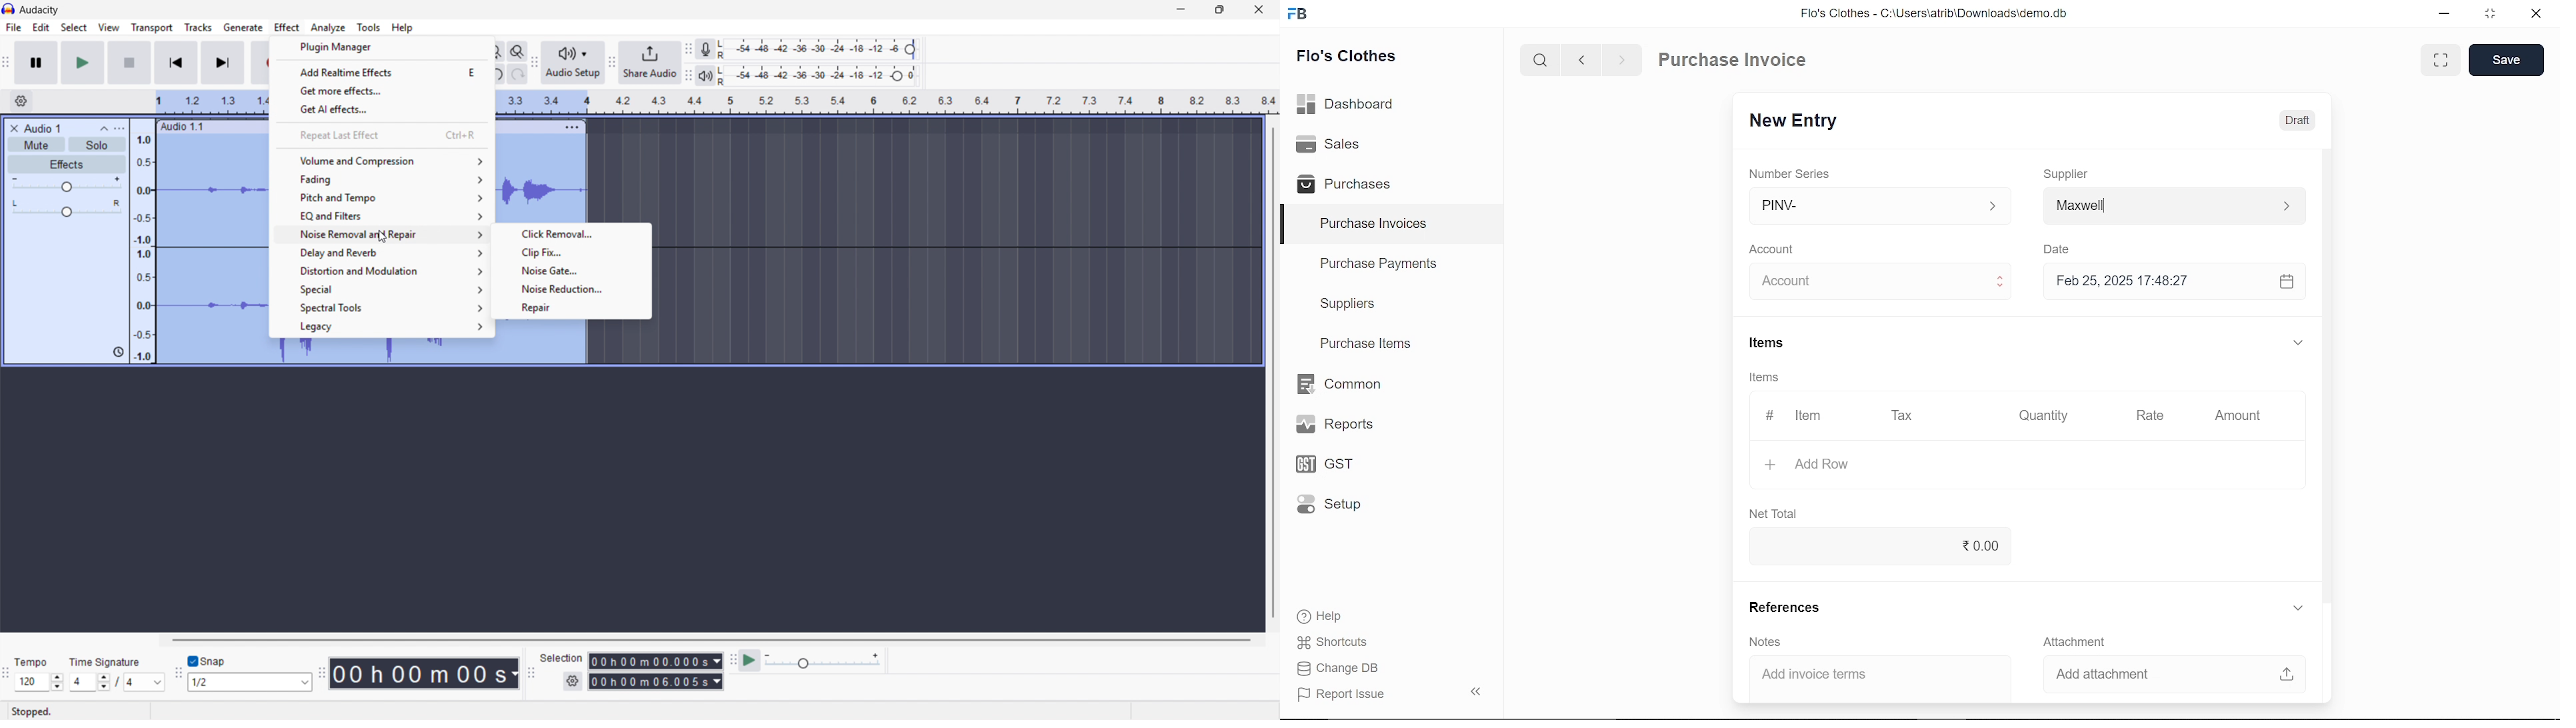 The height and width of the screenshot is (728, 2576). I want to click on Solo, so click(97, 144).